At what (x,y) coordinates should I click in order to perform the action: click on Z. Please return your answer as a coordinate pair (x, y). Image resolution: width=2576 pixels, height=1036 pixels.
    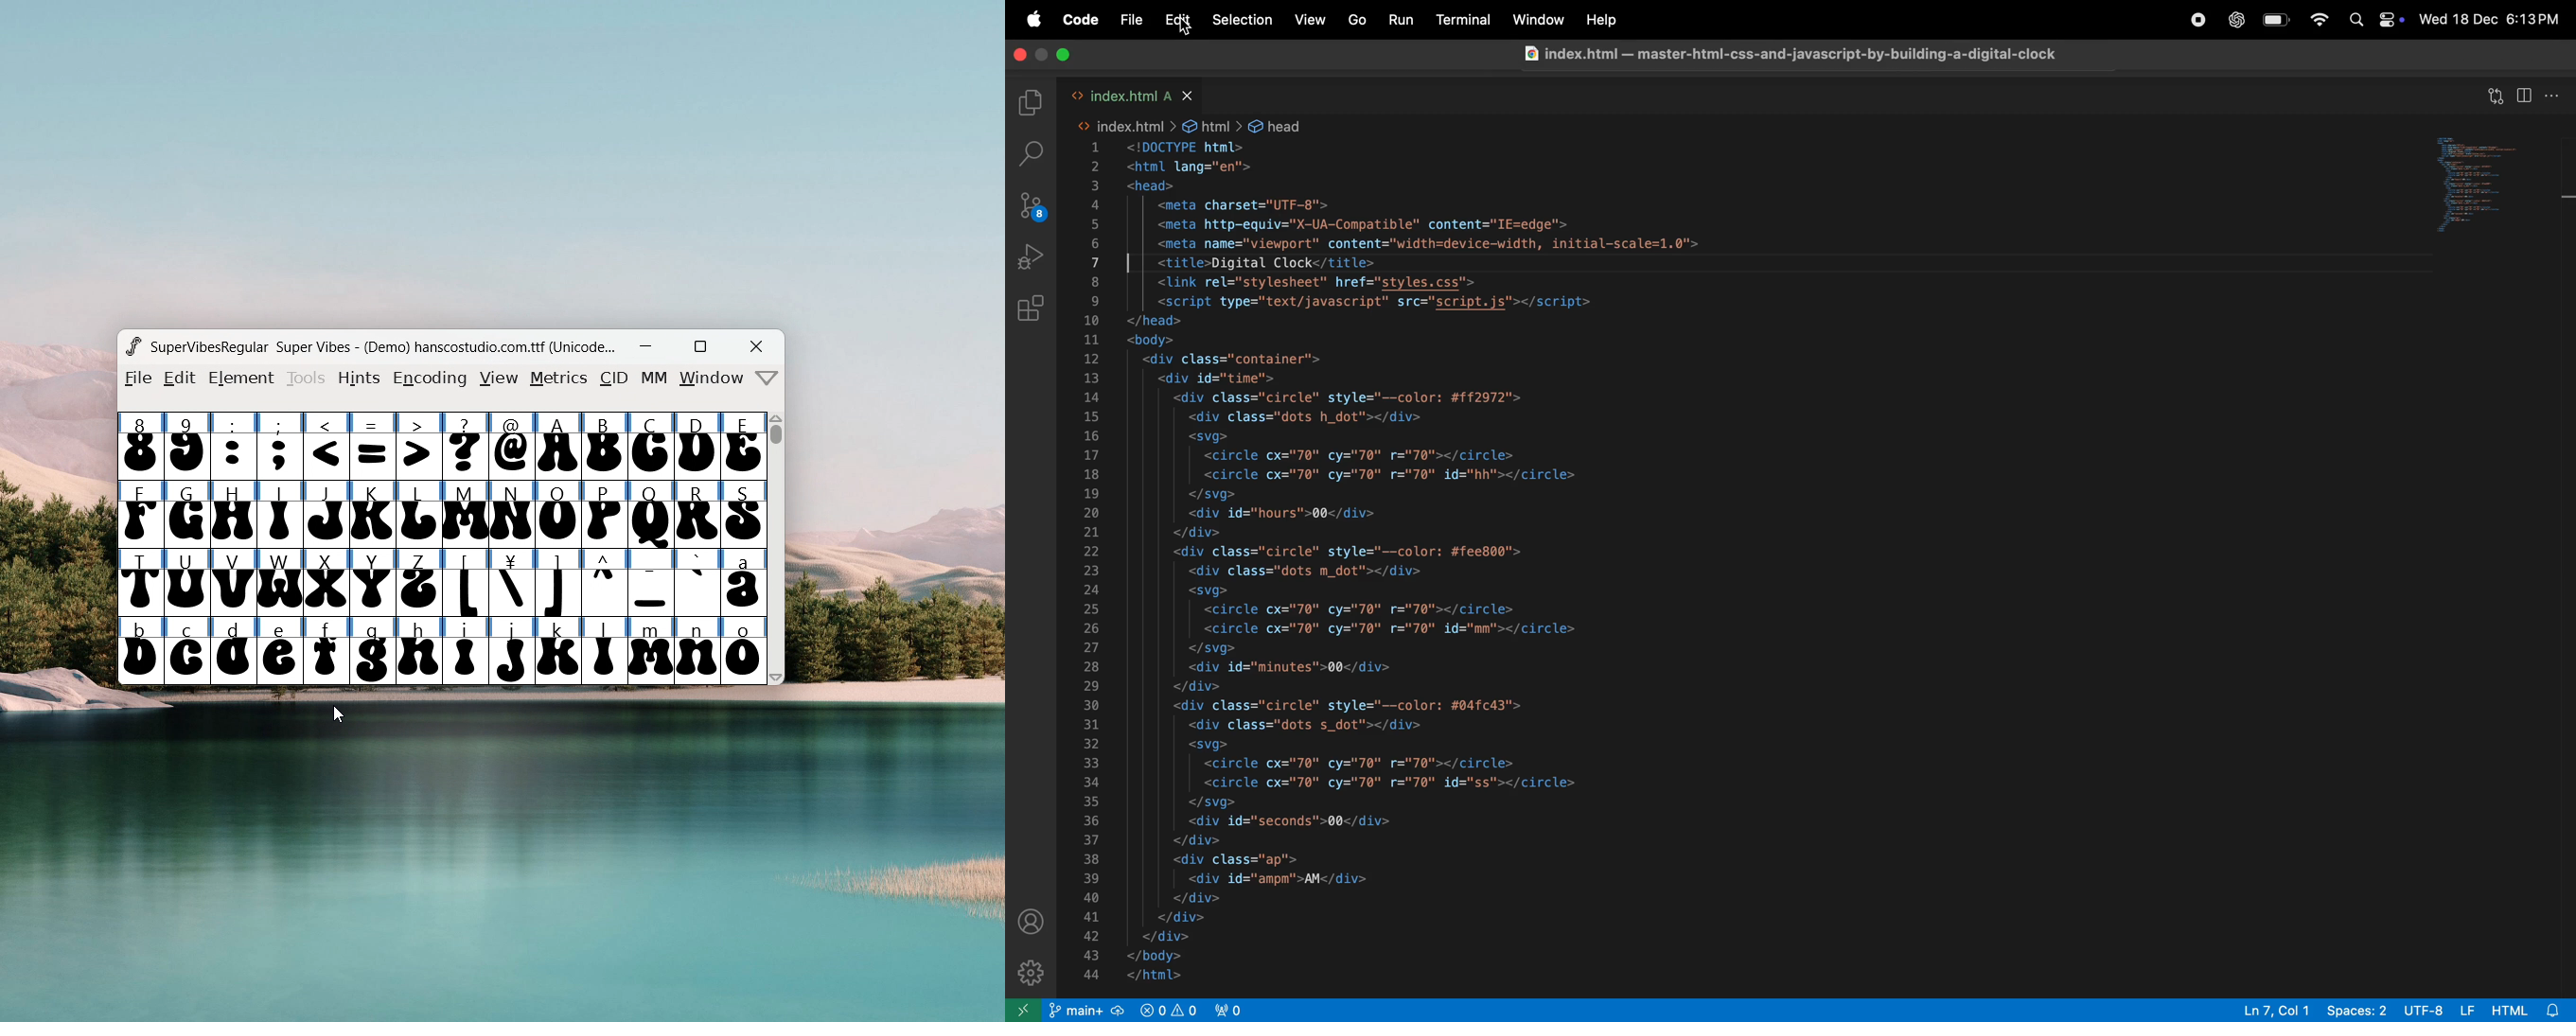
    Looking at the image, I should click on (420, 583).